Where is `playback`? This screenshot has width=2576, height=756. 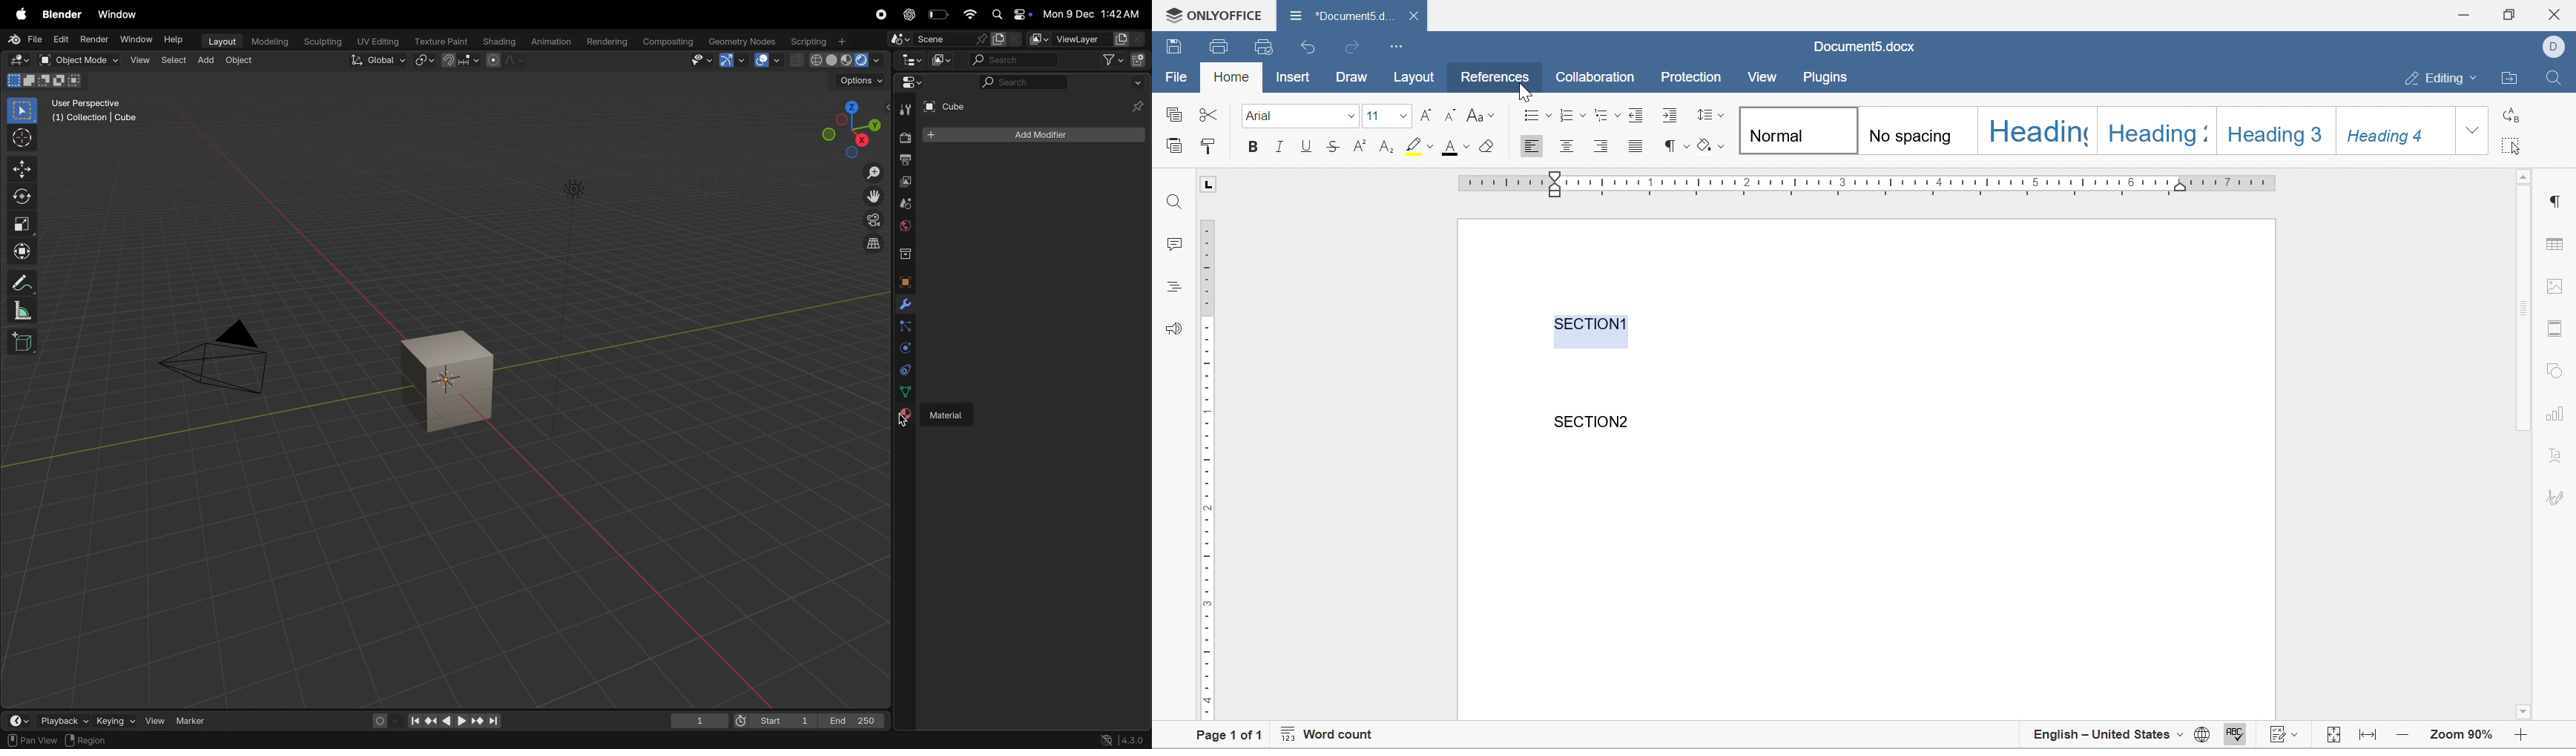
playback is located at coordinates (52, 718).